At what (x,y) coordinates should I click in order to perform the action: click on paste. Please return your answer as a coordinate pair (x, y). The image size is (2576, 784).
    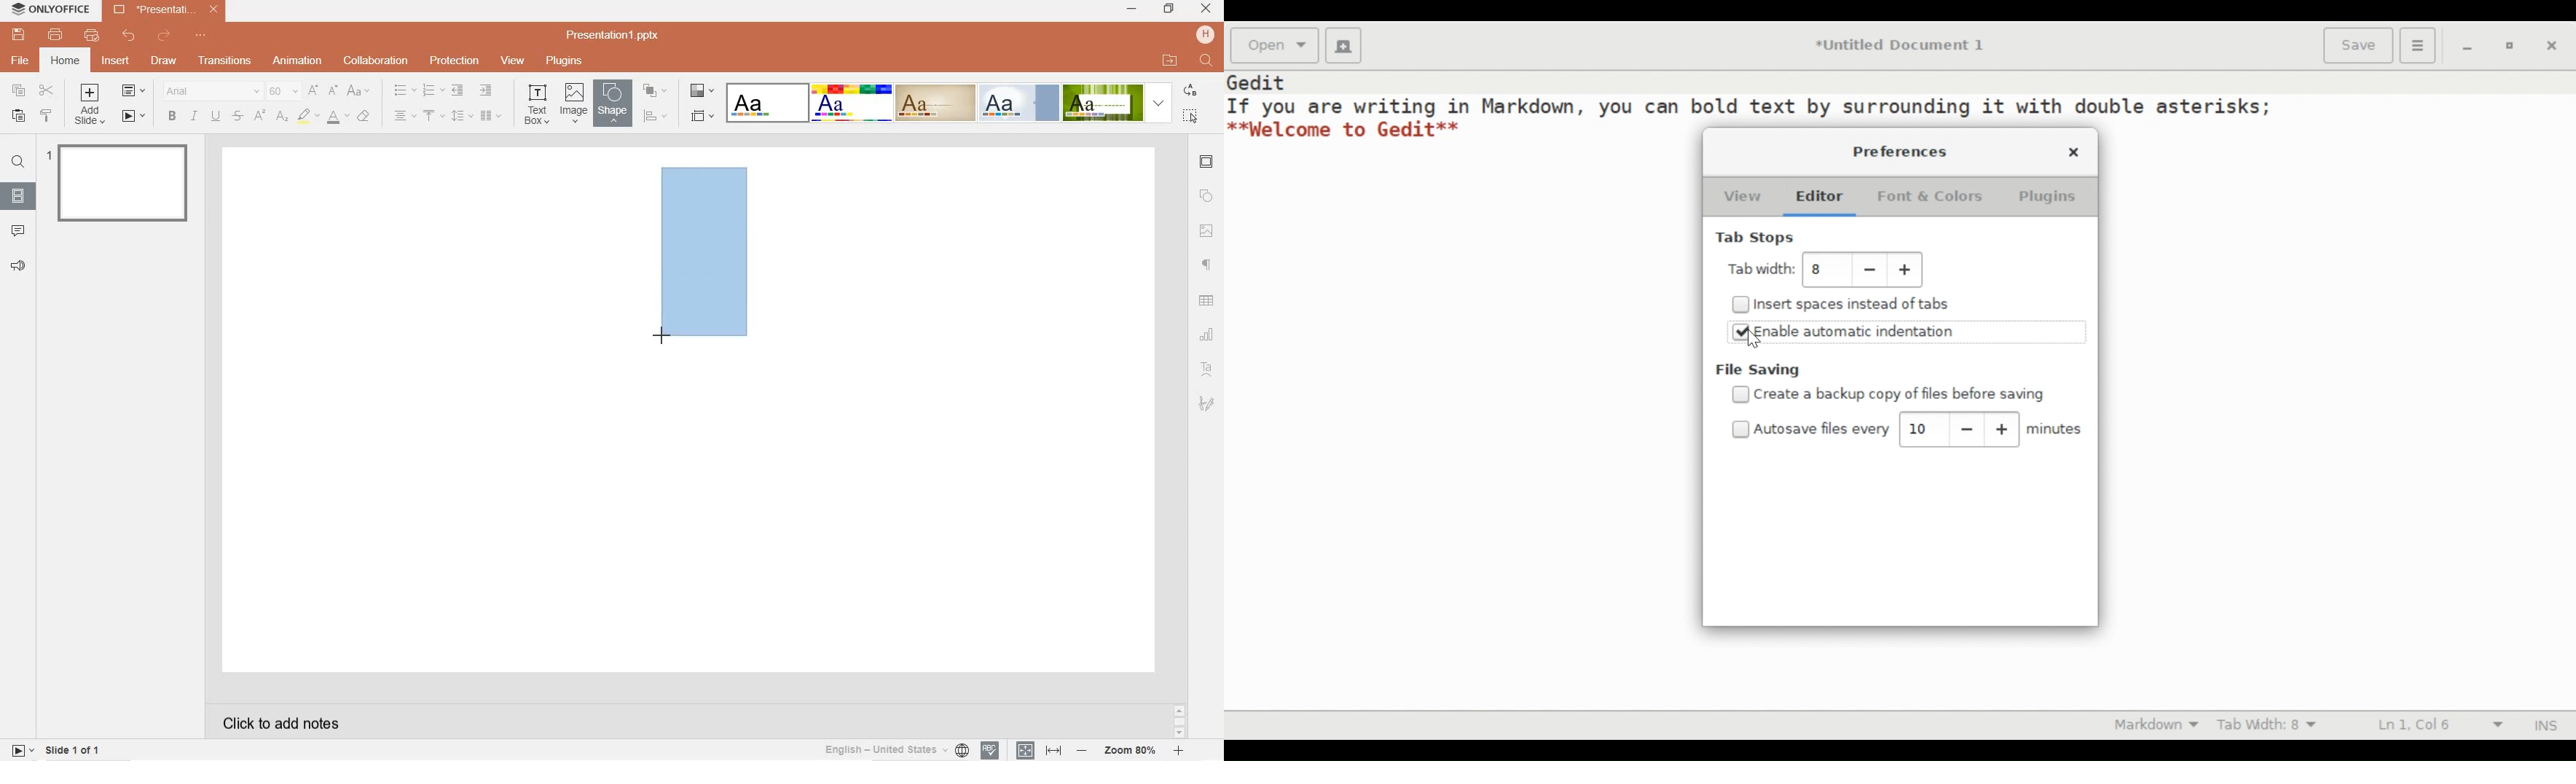
    Looking at the image, I should click on (16, 117).